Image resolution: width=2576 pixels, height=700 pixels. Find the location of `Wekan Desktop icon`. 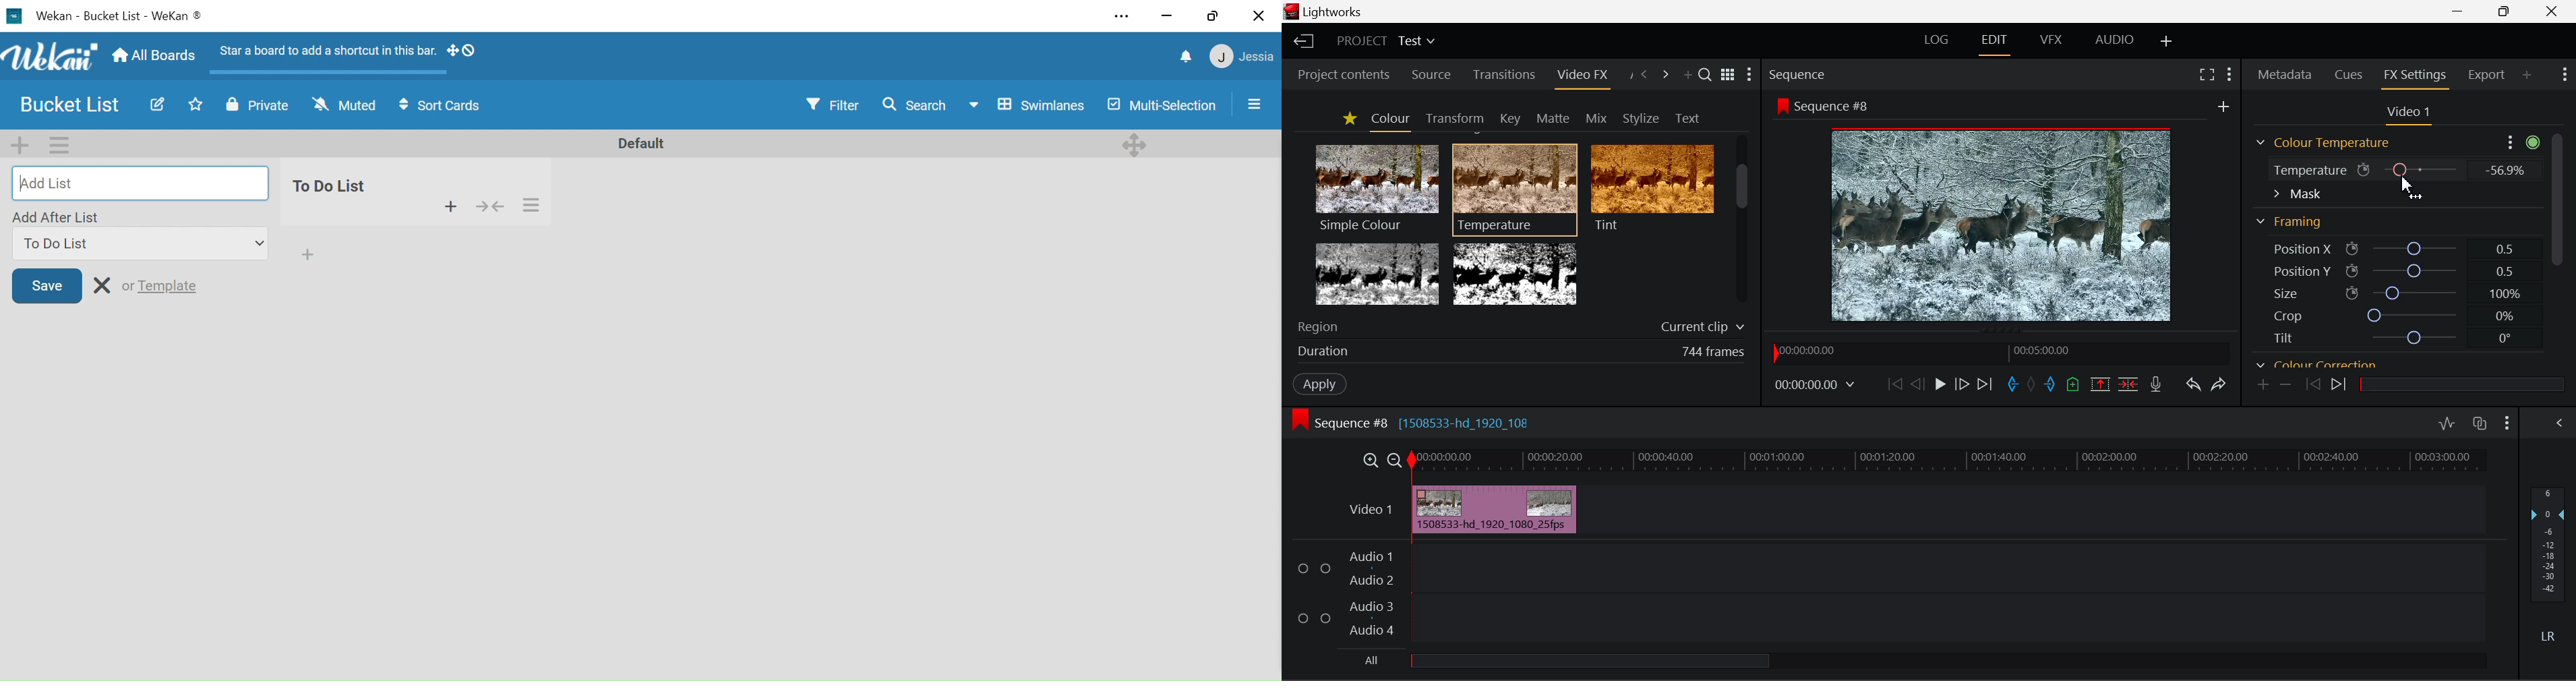

Wekan Desktop icon is located at coordinates (13, 16).